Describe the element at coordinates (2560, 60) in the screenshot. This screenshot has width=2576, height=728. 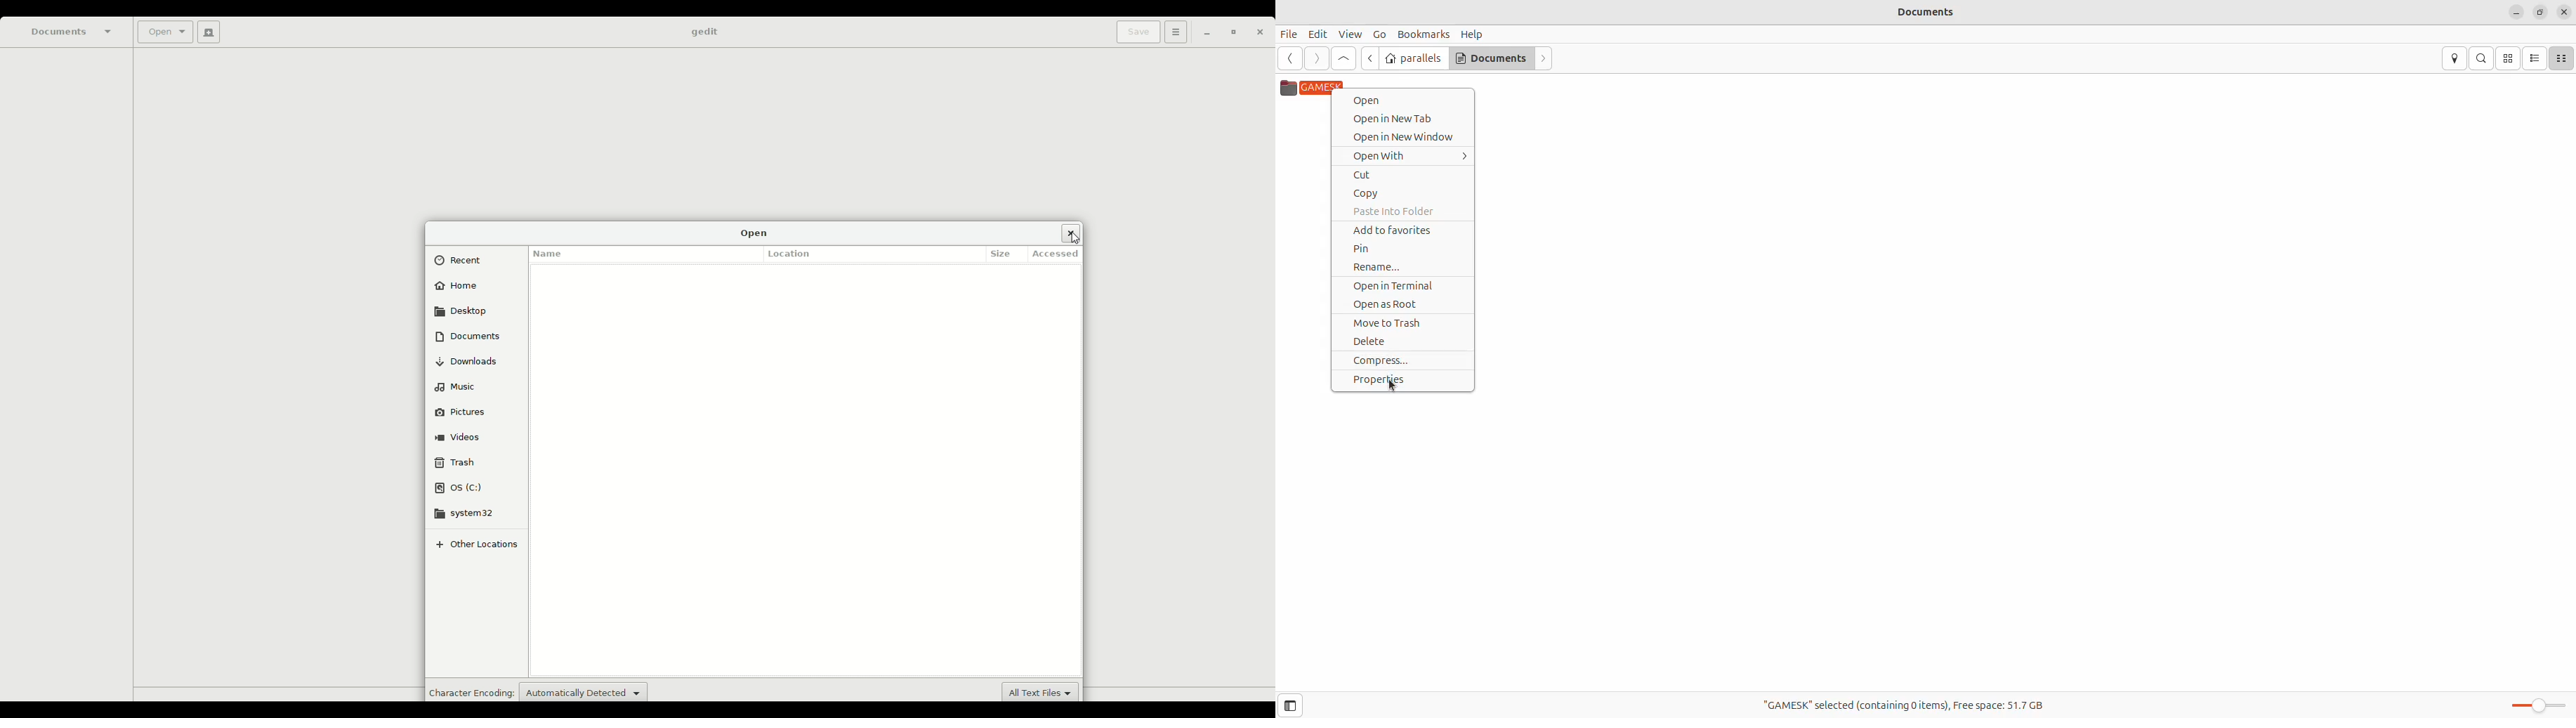
I see `compact view` at that location.